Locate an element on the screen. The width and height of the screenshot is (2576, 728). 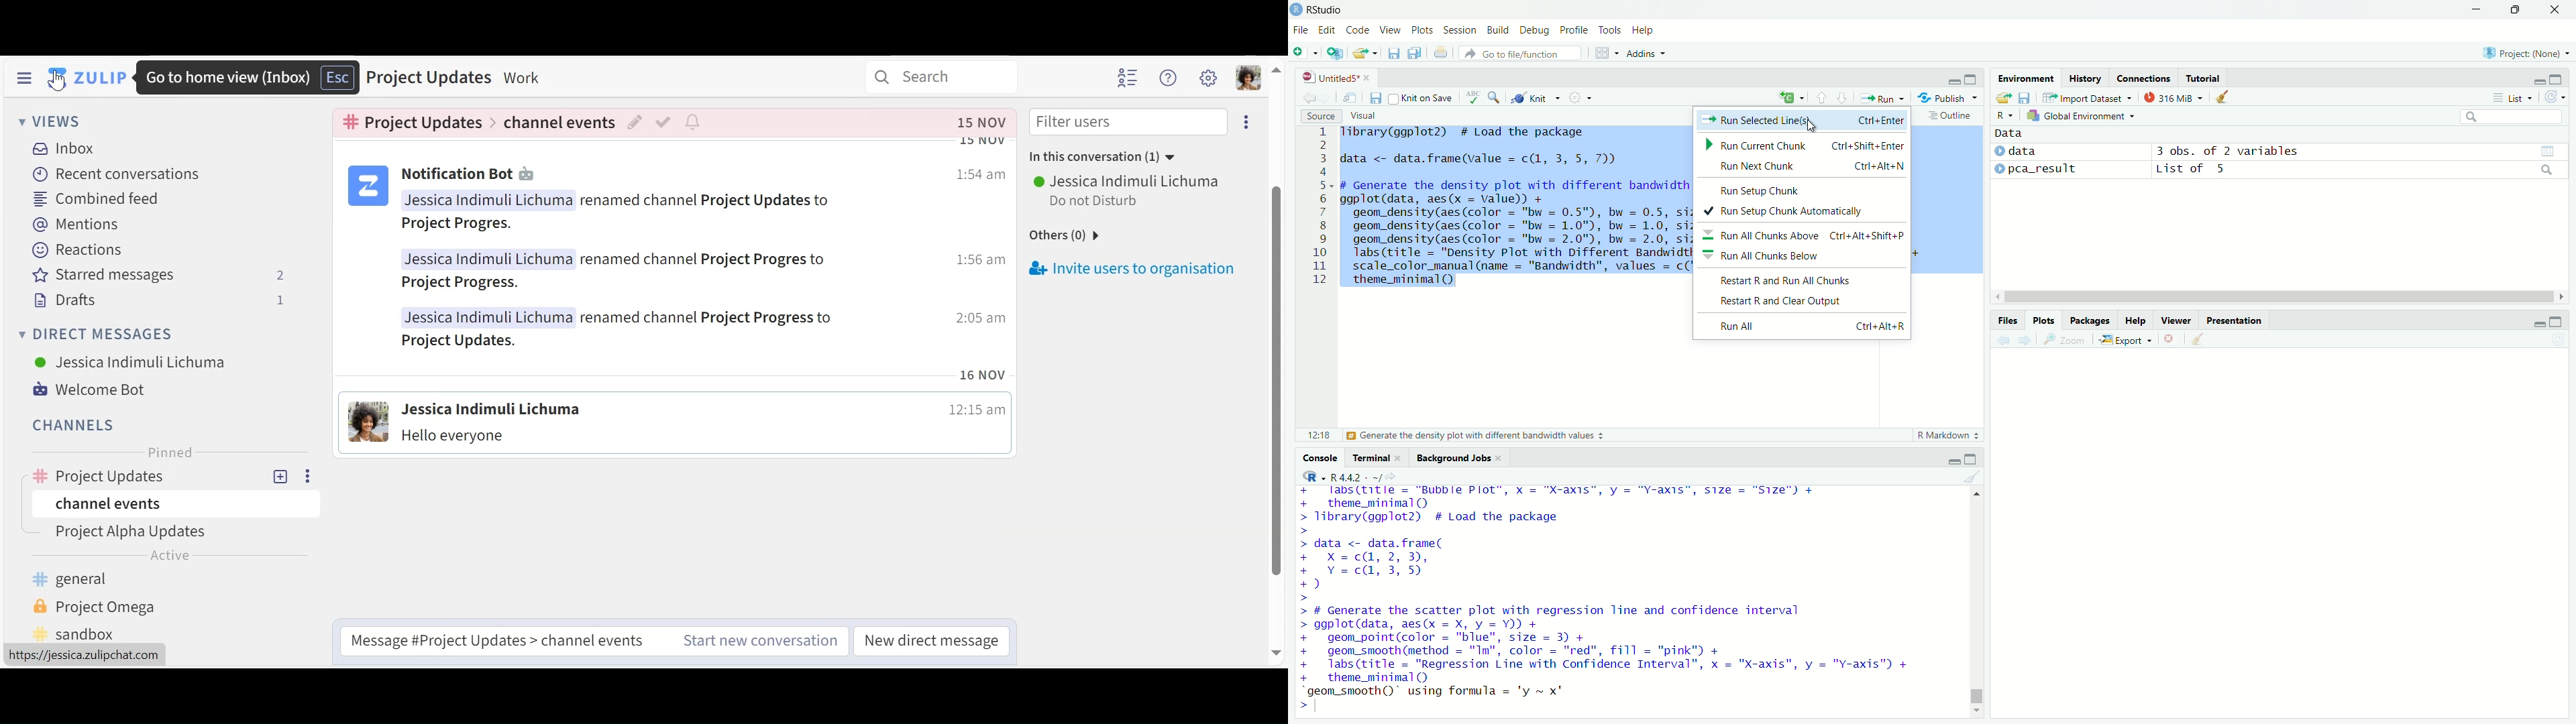
maximize is located at coordinates (2557, 321).